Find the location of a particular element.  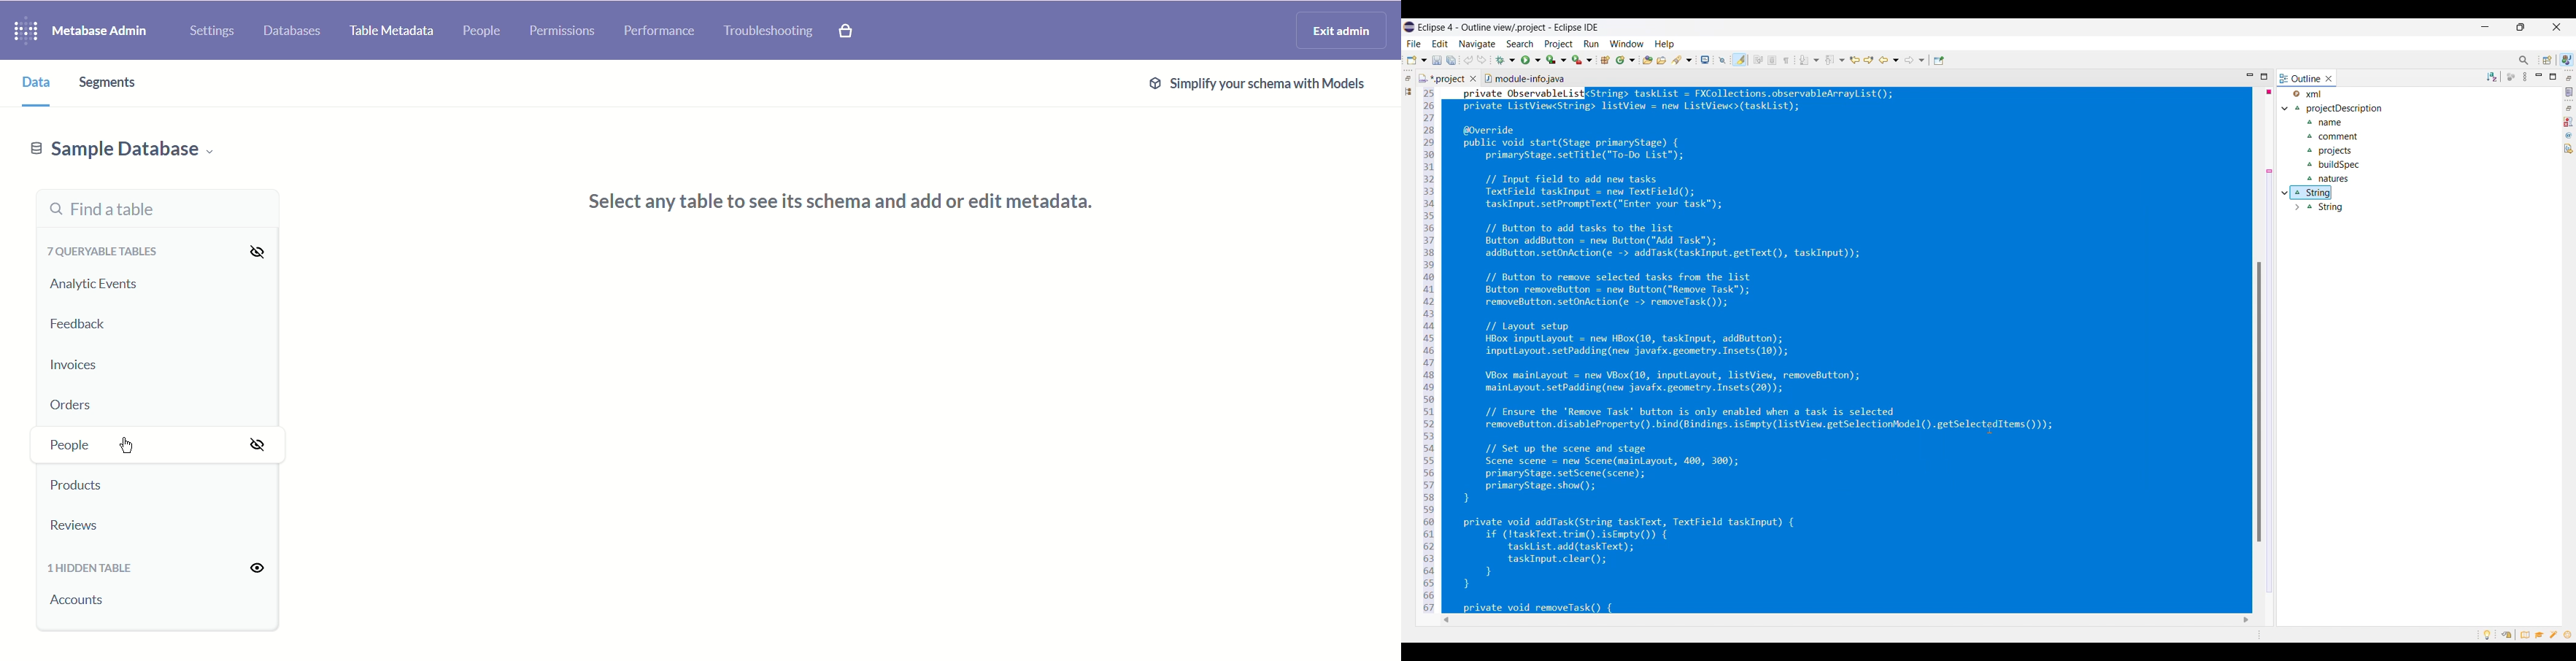

1 hidden table is located at coordinates (95, 569).